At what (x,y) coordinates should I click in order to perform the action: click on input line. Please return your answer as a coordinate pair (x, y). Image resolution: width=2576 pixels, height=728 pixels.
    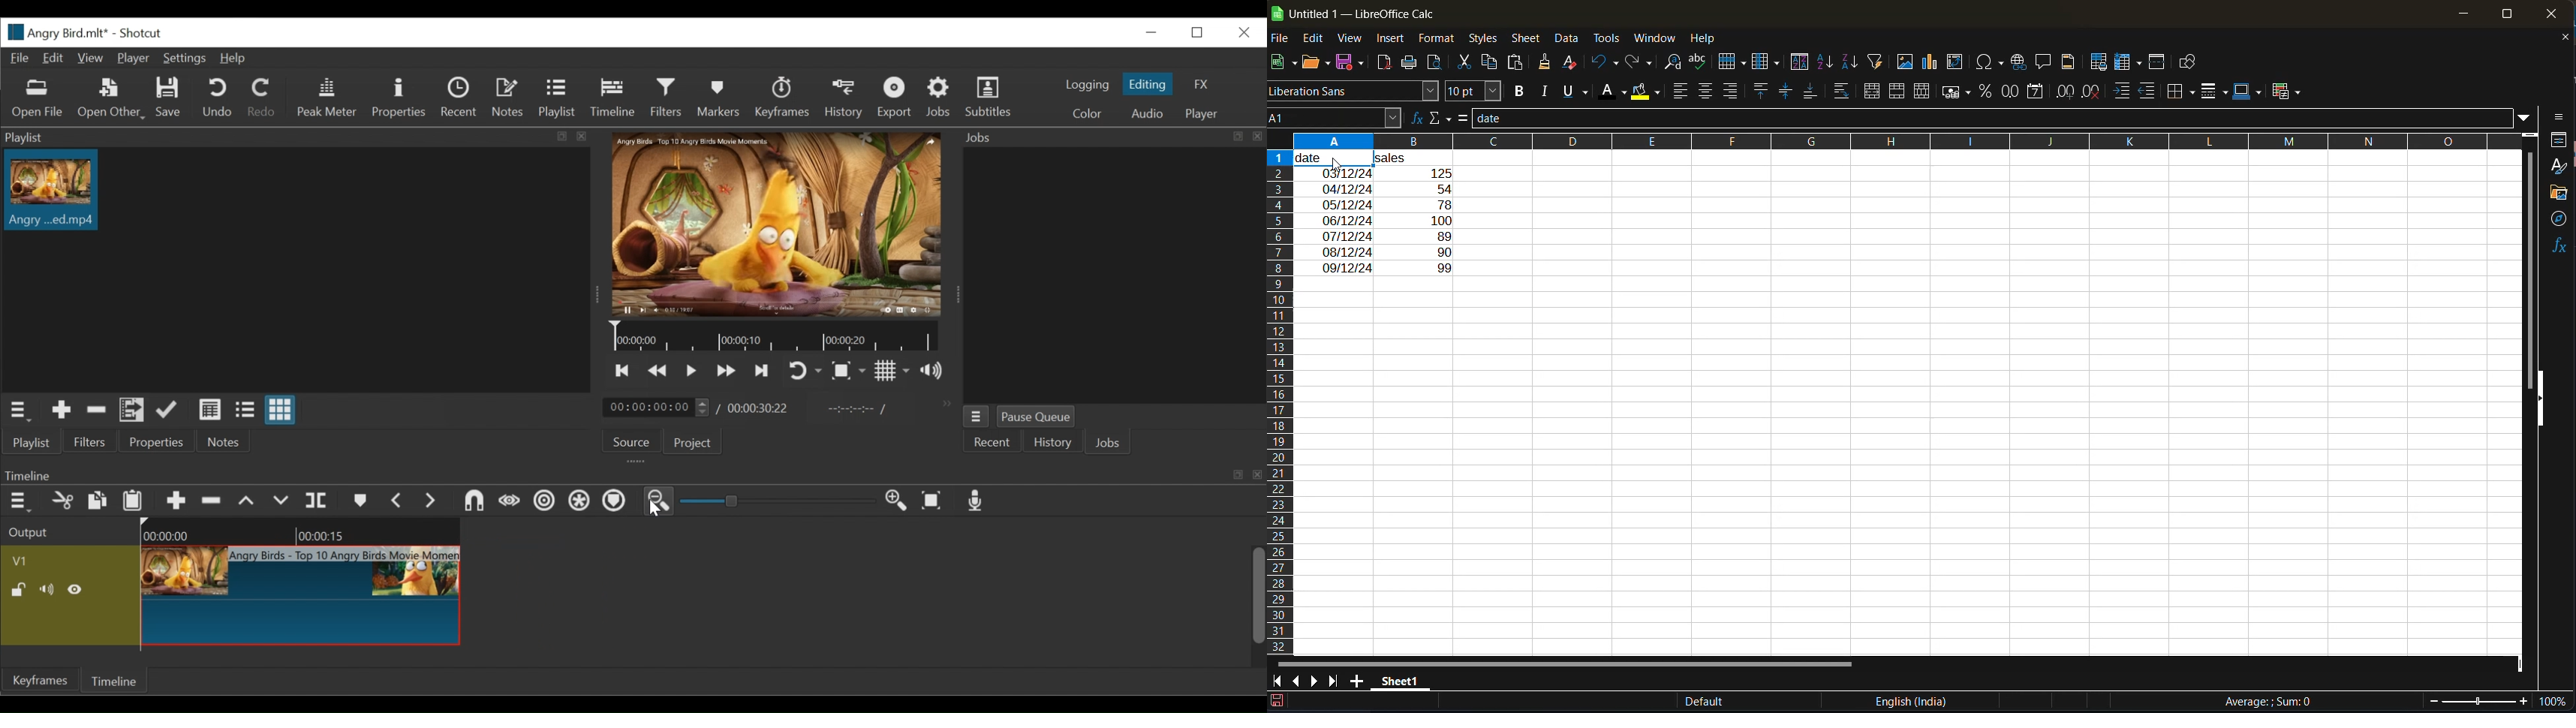
    Looking at the image, I should click on (1991, 116).